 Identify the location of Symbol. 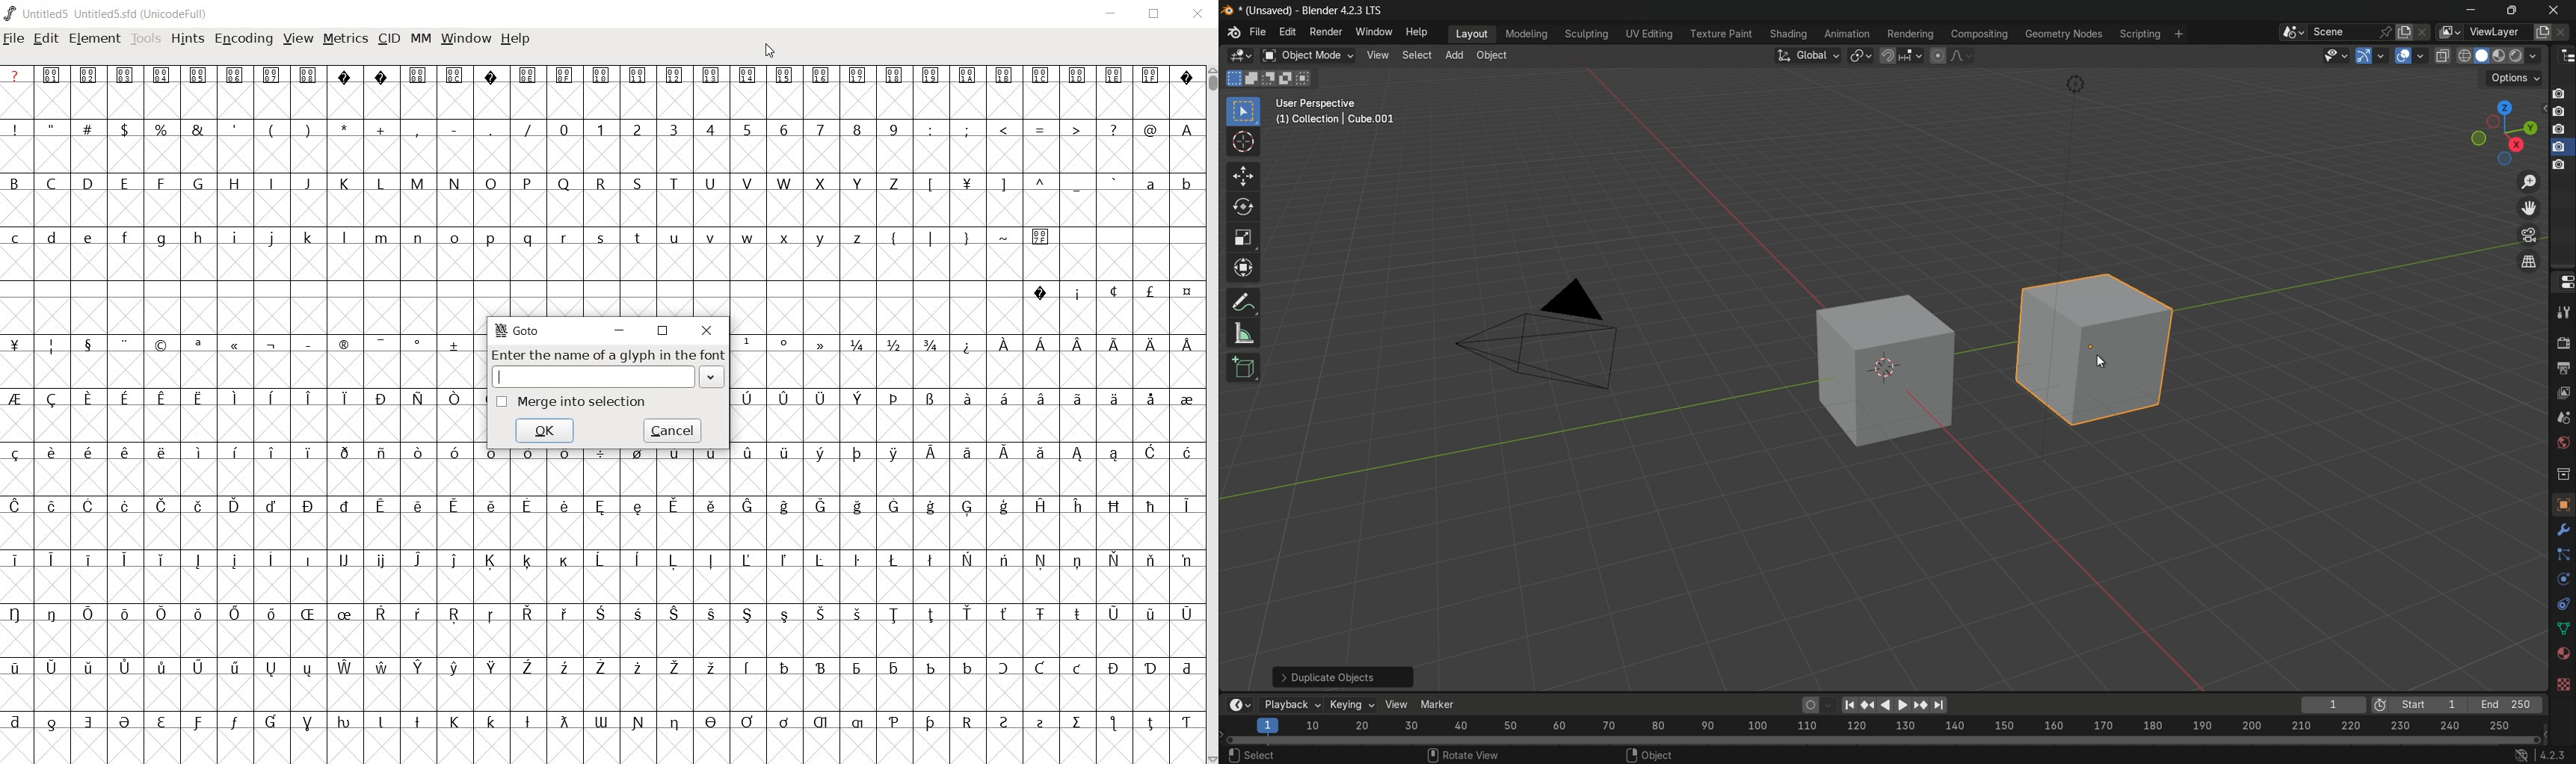
(676, 75).